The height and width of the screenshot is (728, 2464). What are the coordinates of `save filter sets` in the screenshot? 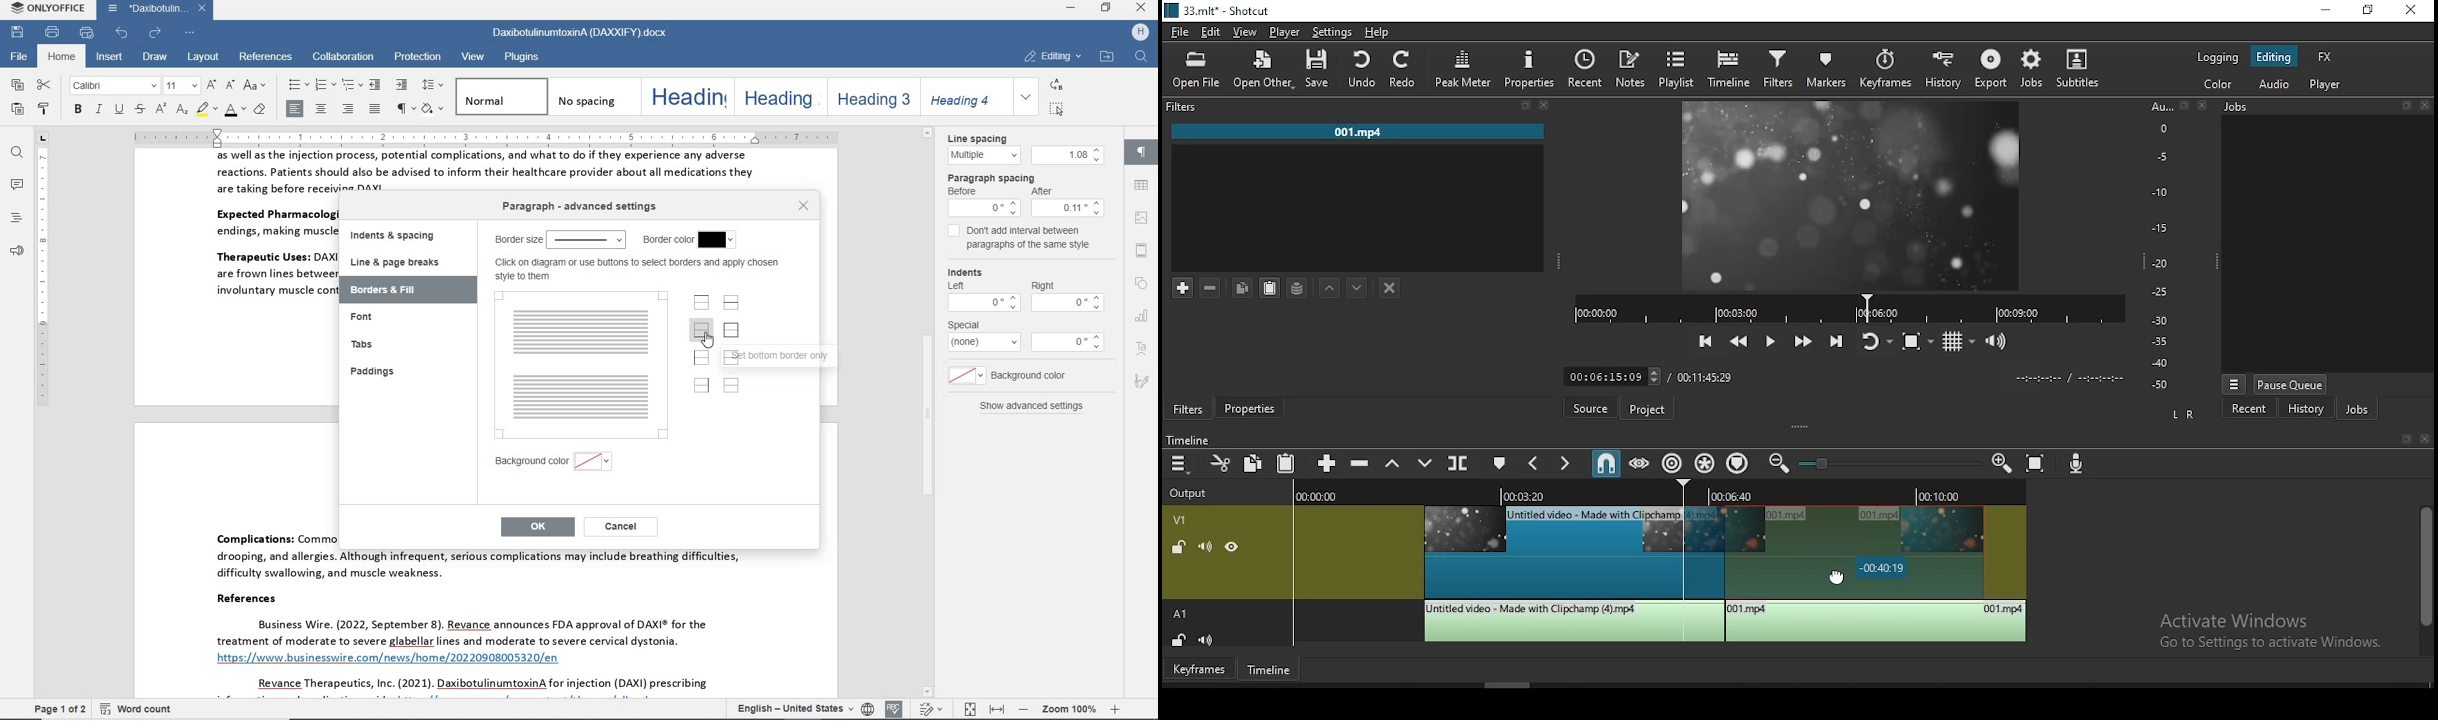 It's located at (1301, 290).